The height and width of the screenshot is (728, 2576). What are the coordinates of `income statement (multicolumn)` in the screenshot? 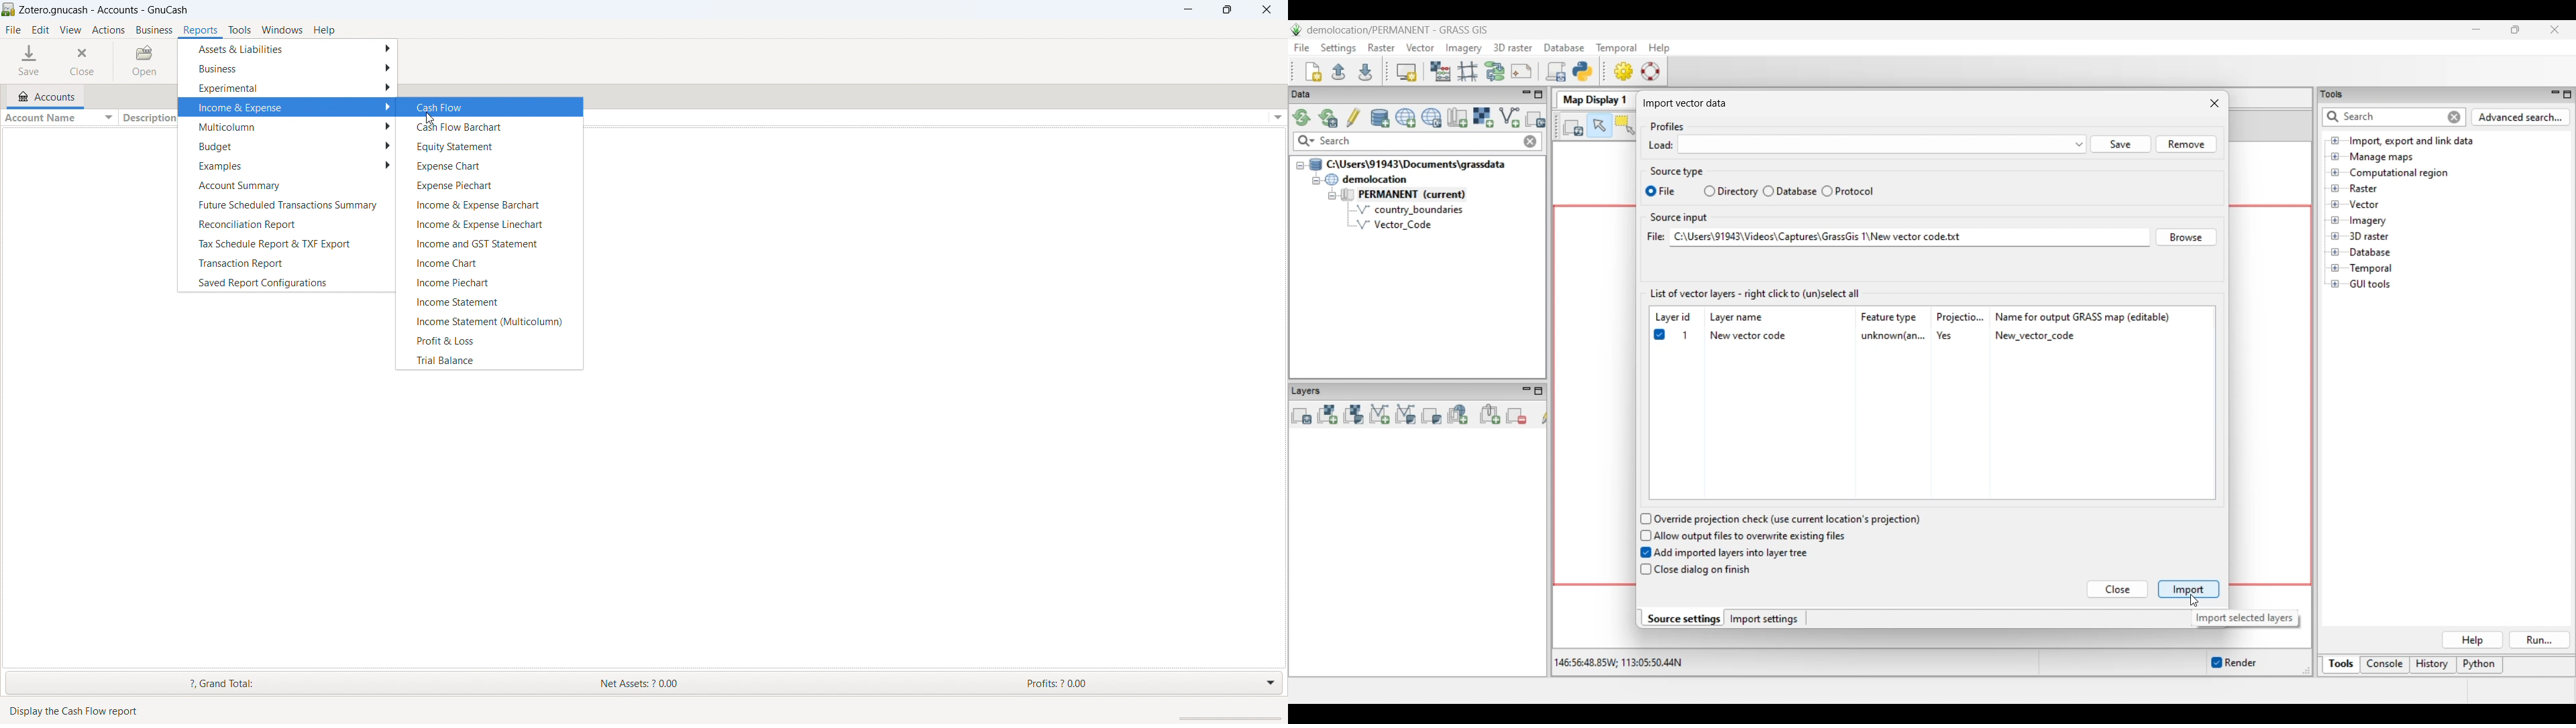 It's located at (488, 320).